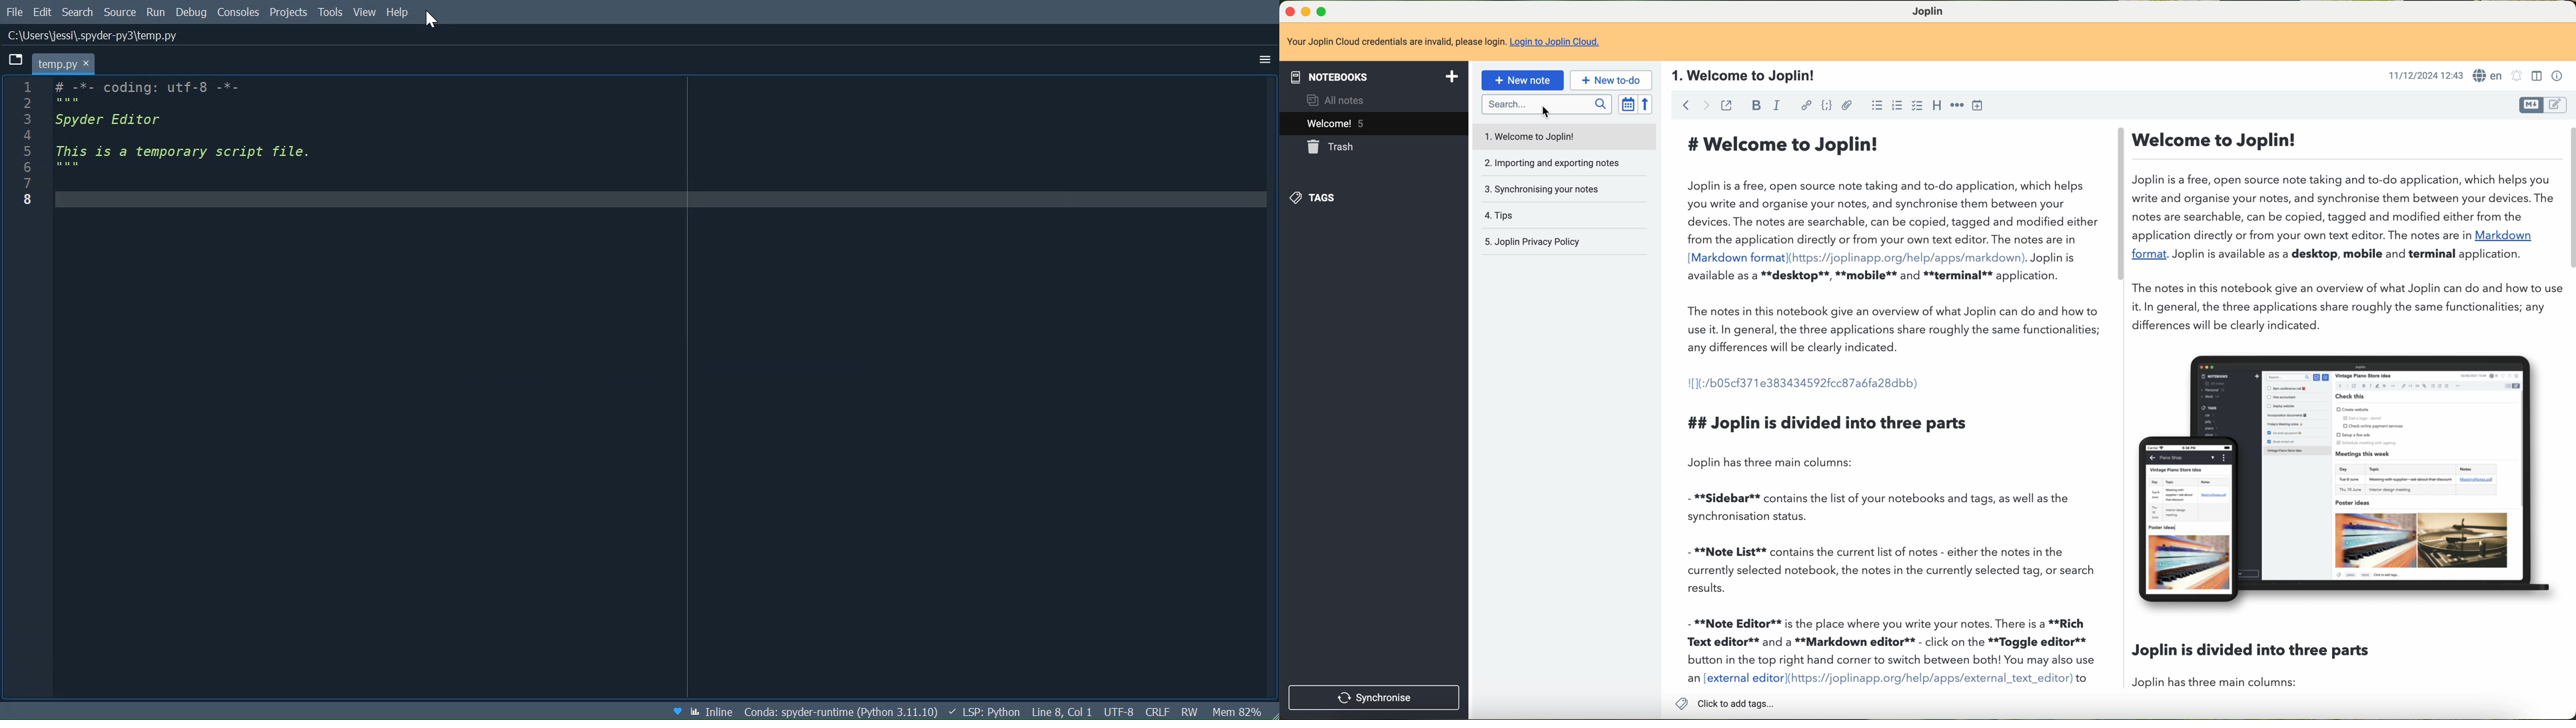 This screenshot has width=2576, height=728. Describe the element at coordinates (1237, 712) in the screenshot. I see `Memory Usage` at that location.